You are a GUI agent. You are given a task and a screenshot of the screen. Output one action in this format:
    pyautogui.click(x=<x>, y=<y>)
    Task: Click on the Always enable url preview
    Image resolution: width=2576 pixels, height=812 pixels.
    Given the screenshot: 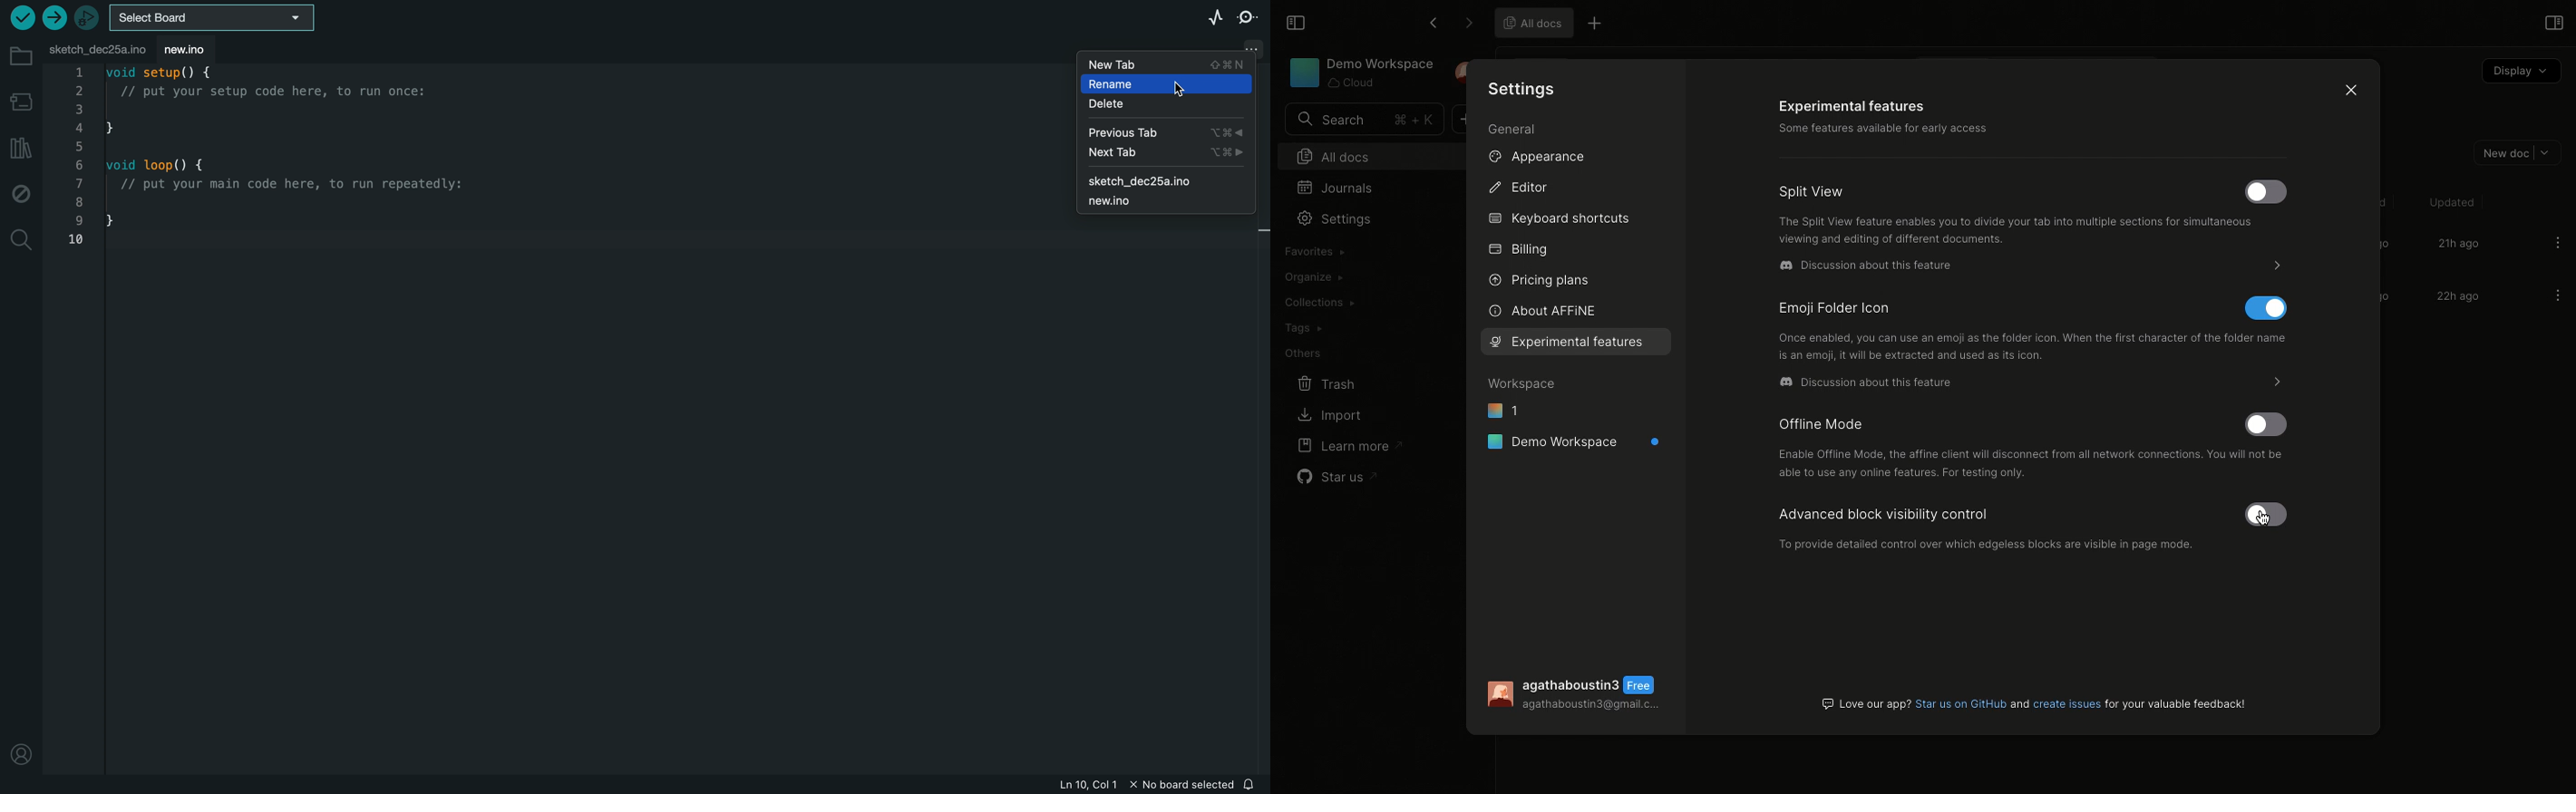 What is the action you would take?
    pyautogui.click(x=2020, y=712)
    